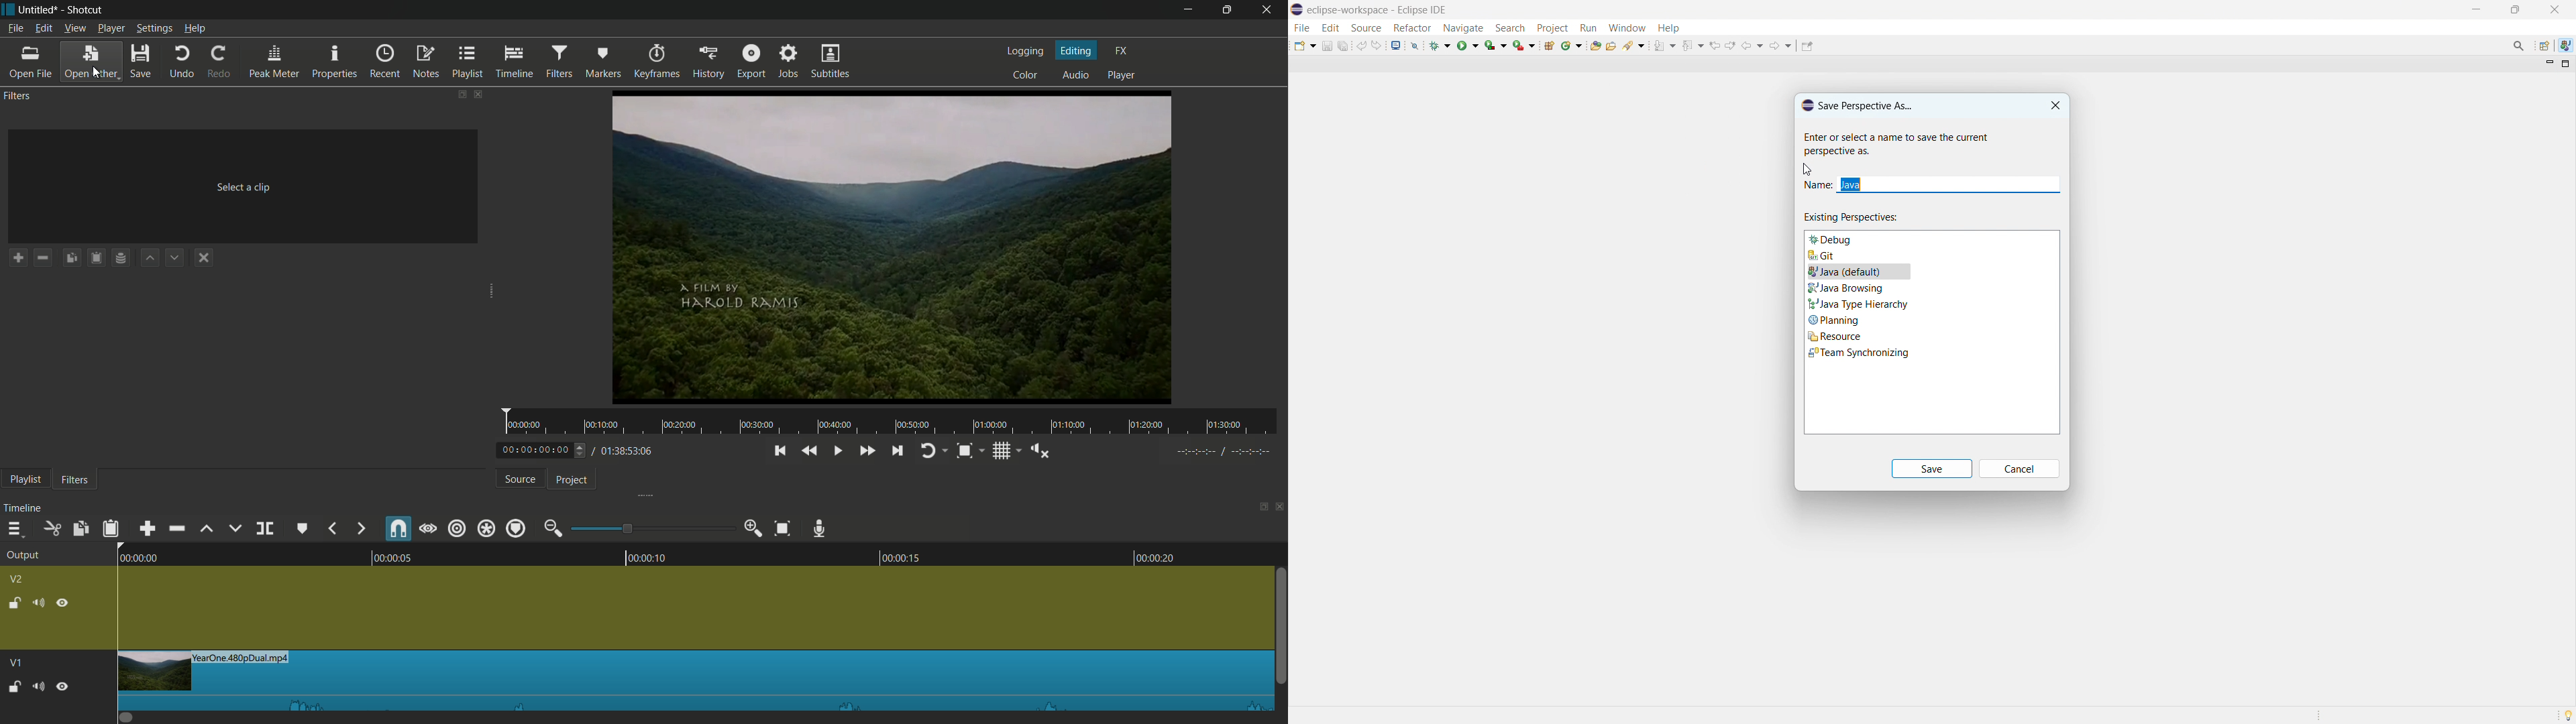  Describe the element at coordinates (1665, 46) in the screenshot. I see `next annotation` at that location.